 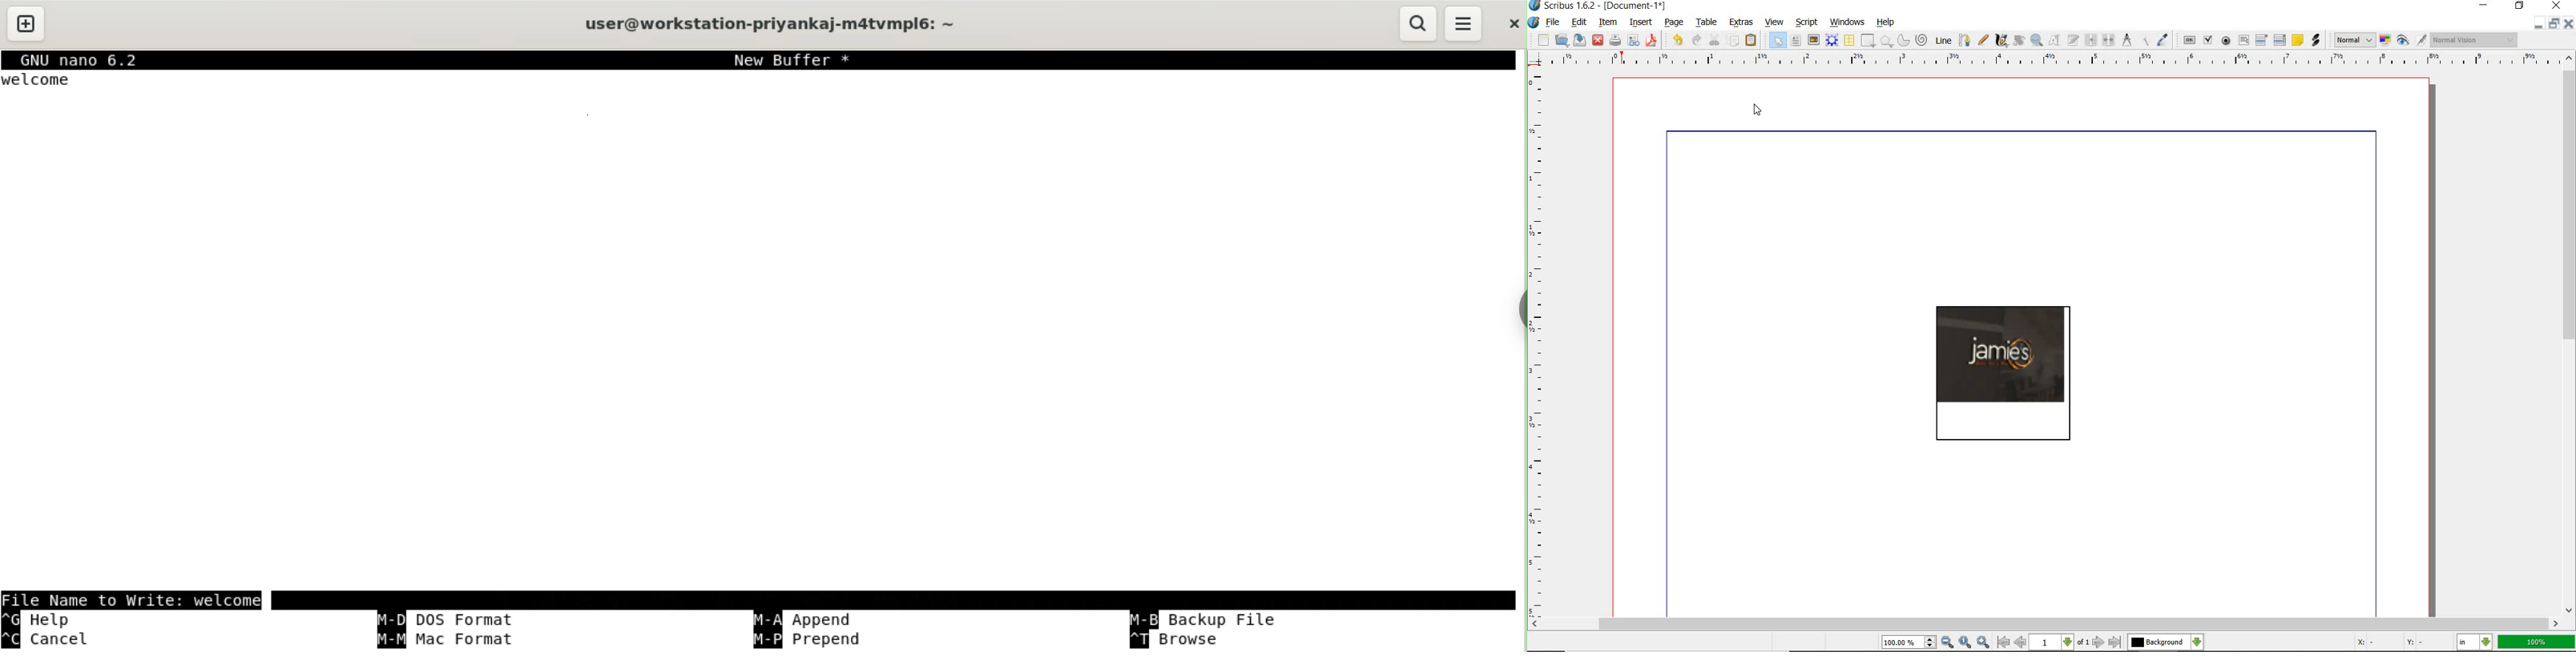 I want to click on edit contents of frame, so click(x=2018, y=41).